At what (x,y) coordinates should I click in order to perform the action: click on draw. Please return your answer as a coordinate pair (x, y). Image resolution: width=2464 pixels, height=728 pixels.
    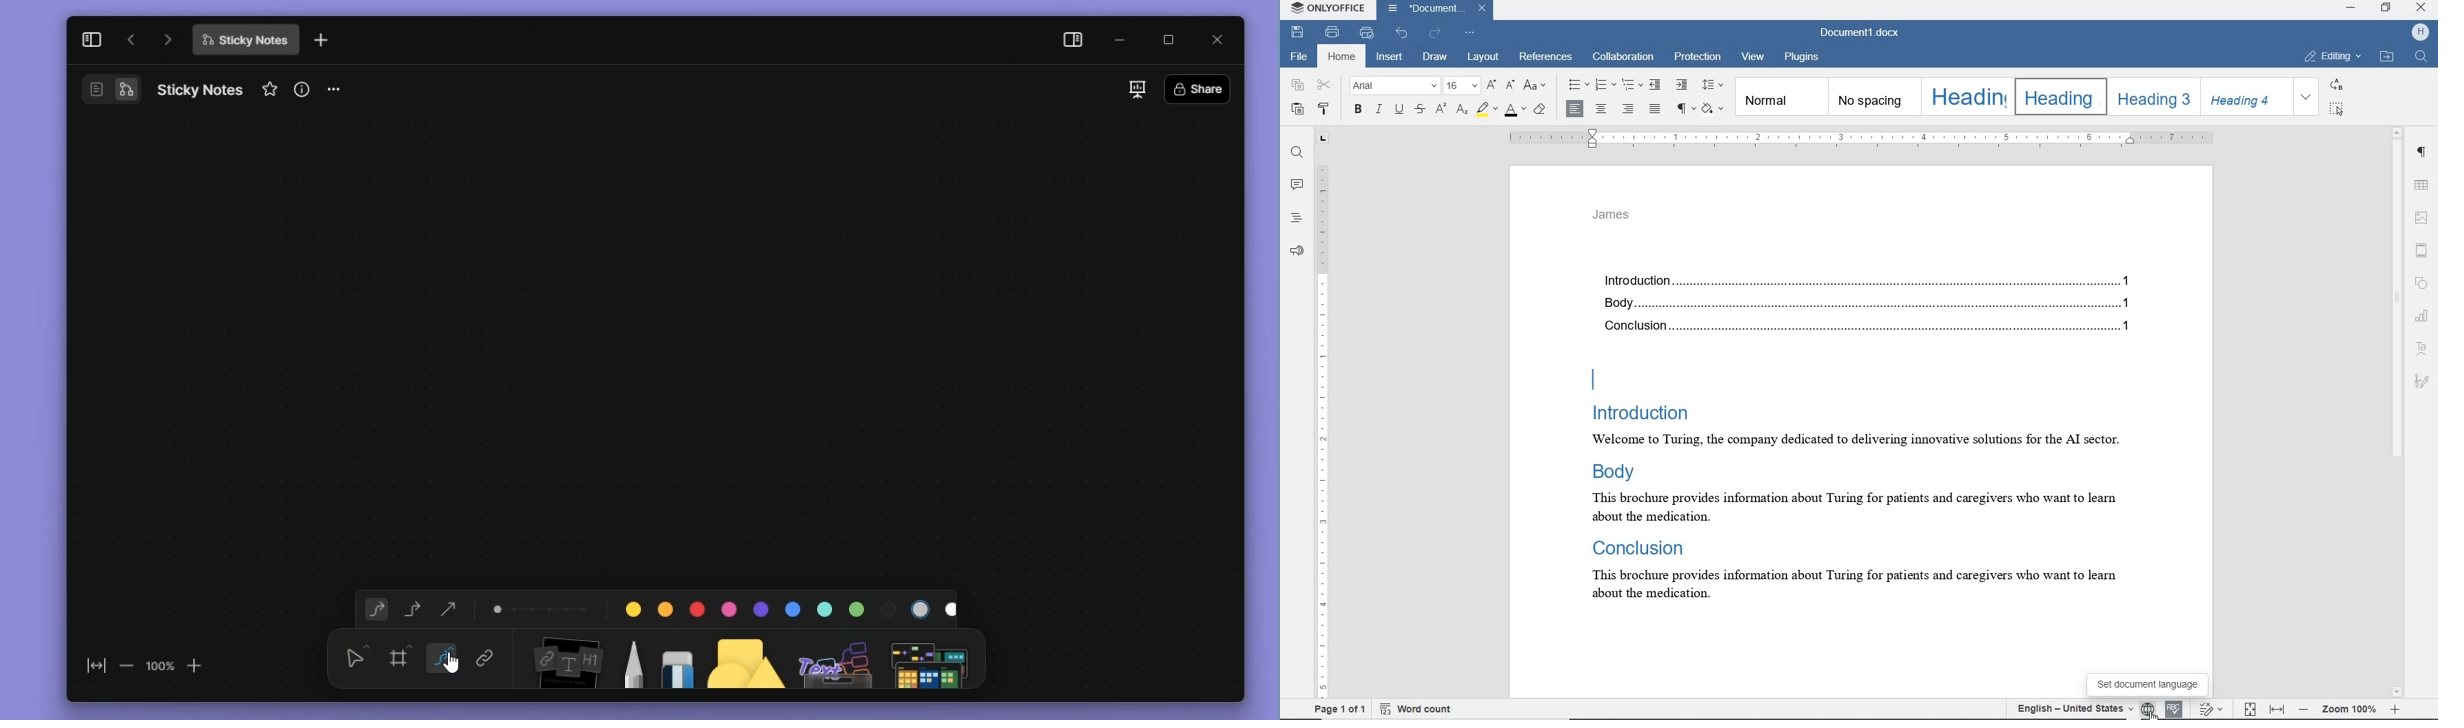
    Looking at the image, I should click on (1437, 58).